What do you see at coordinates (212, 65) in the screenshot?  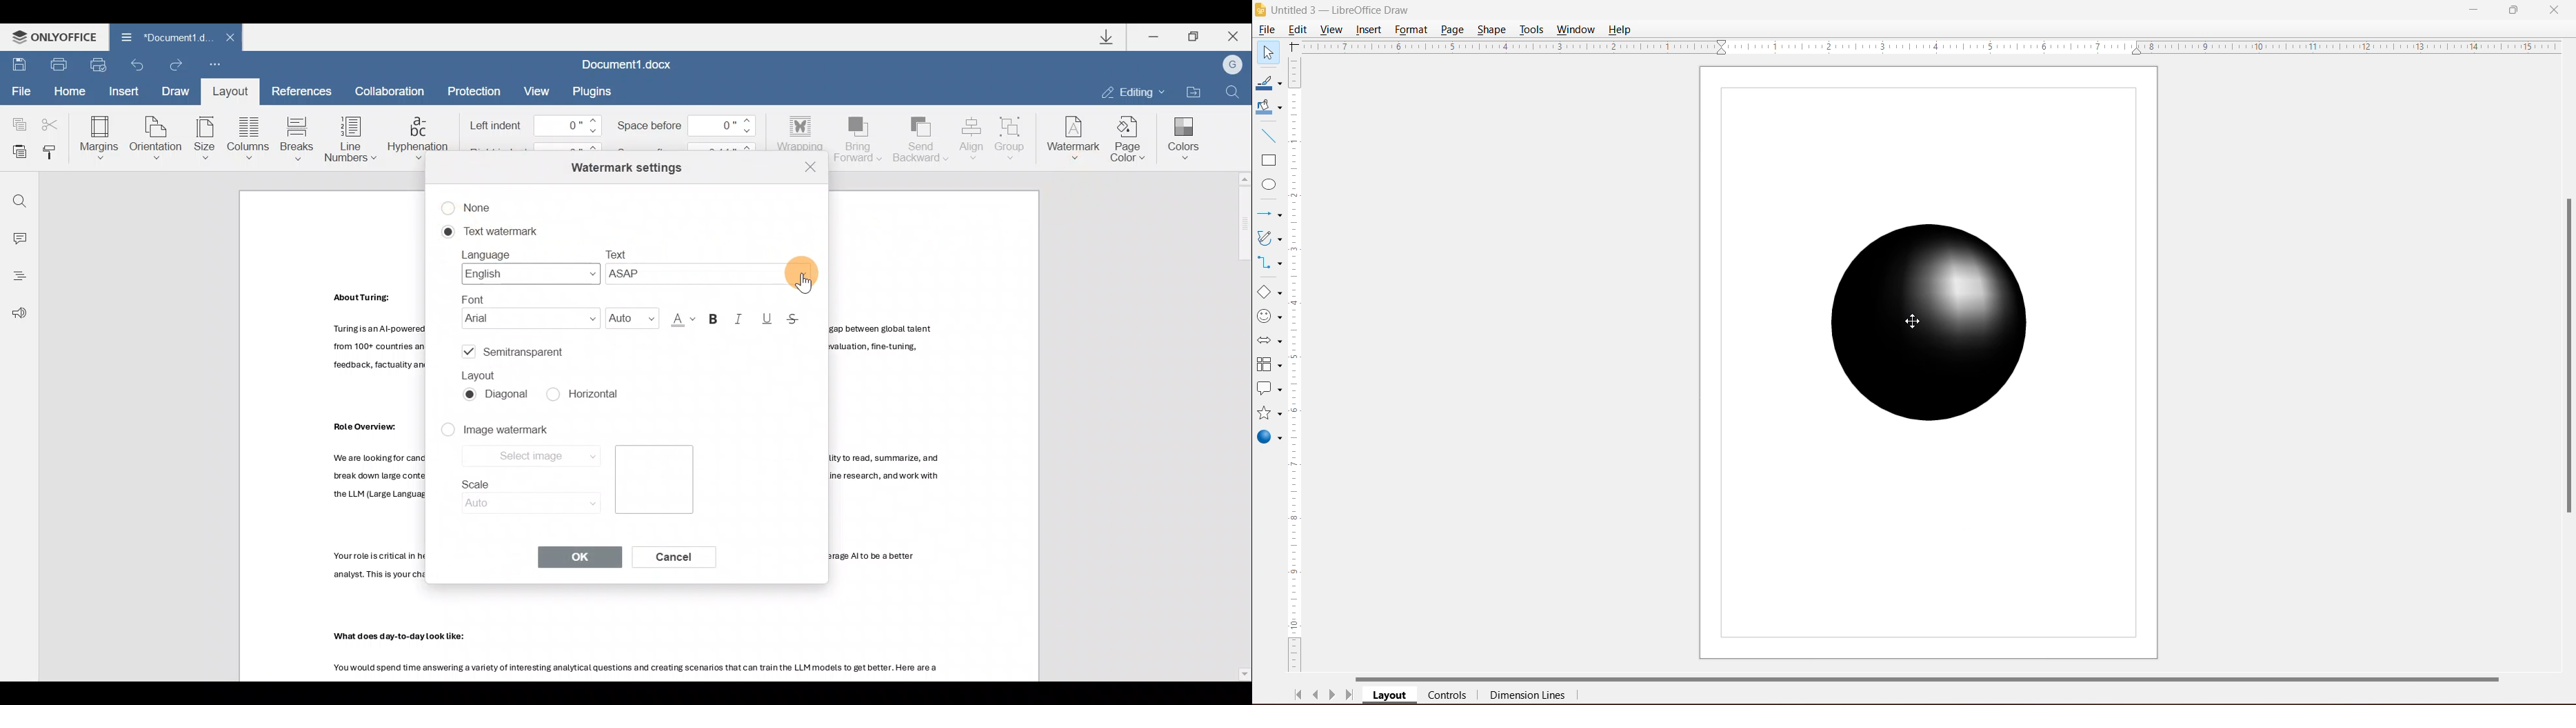 I see `Customize quick access toolbar` at bounding box center [212, 65].